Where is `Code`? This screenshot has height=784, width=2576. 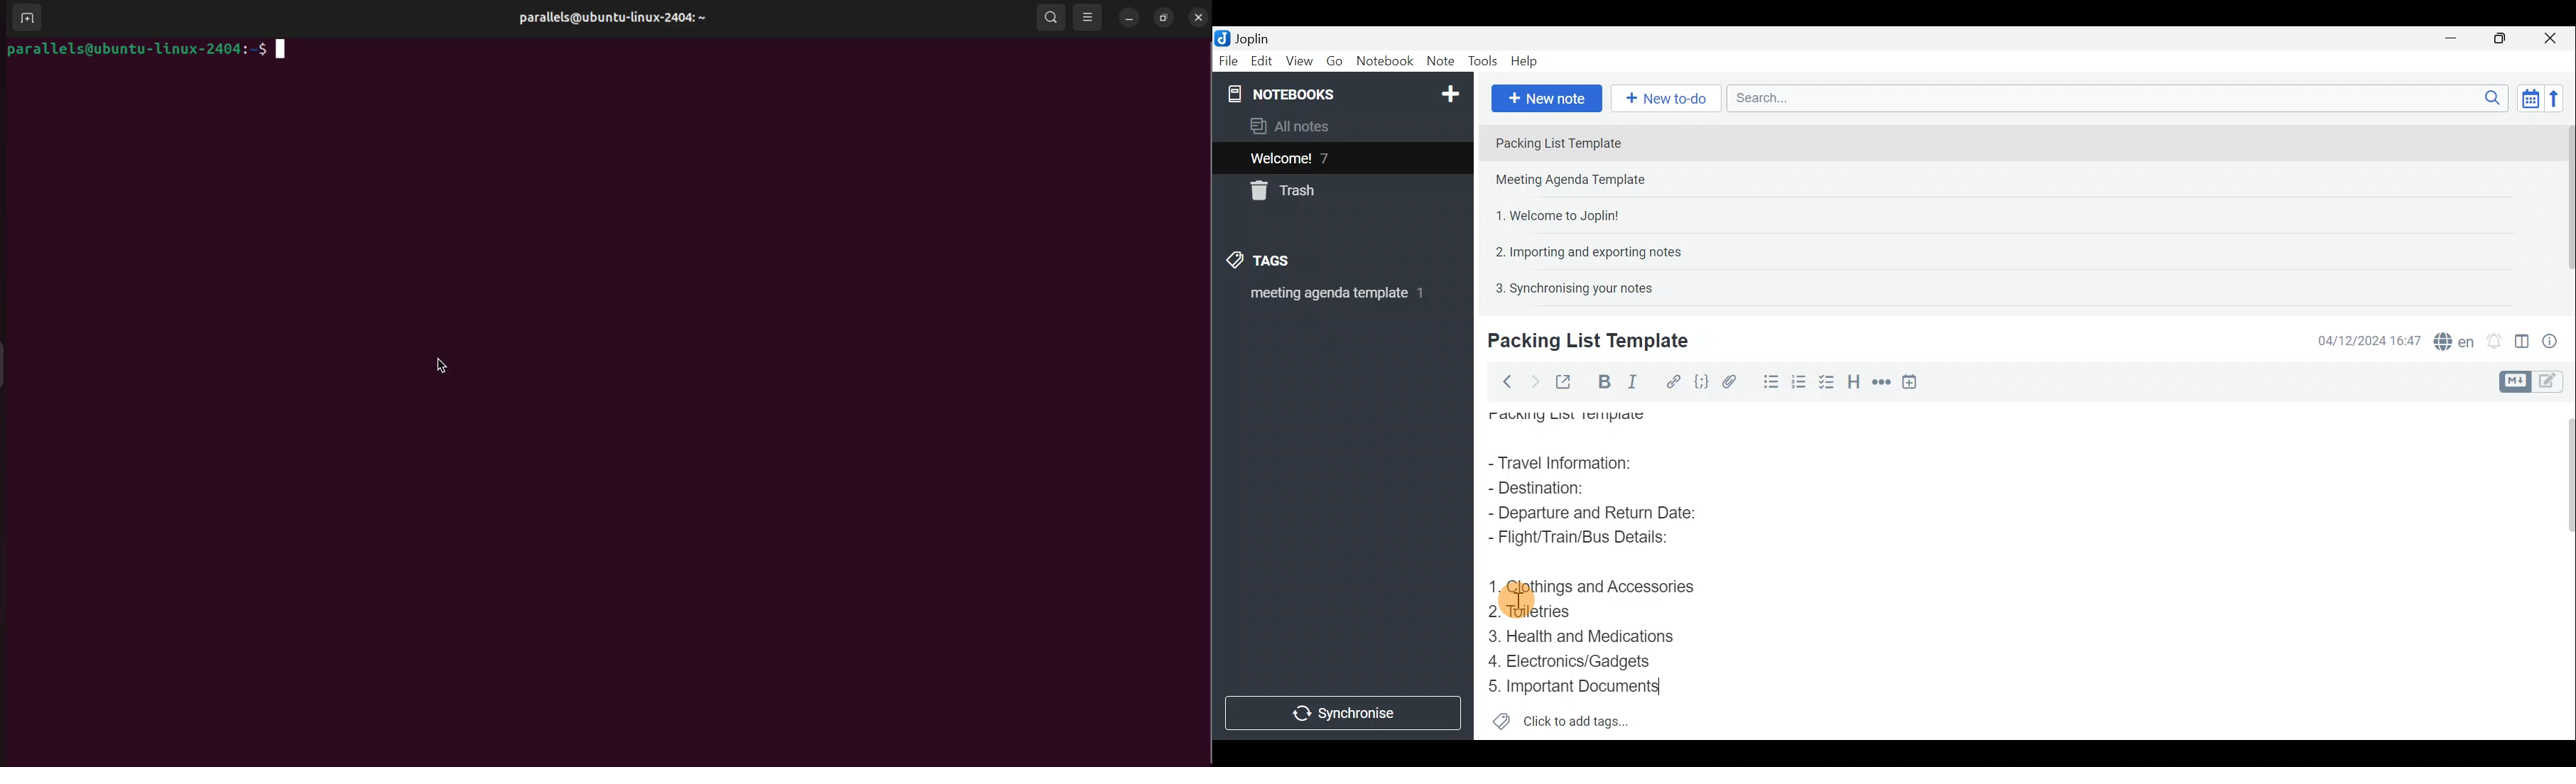
Code is located at coordinates (1701, 381).